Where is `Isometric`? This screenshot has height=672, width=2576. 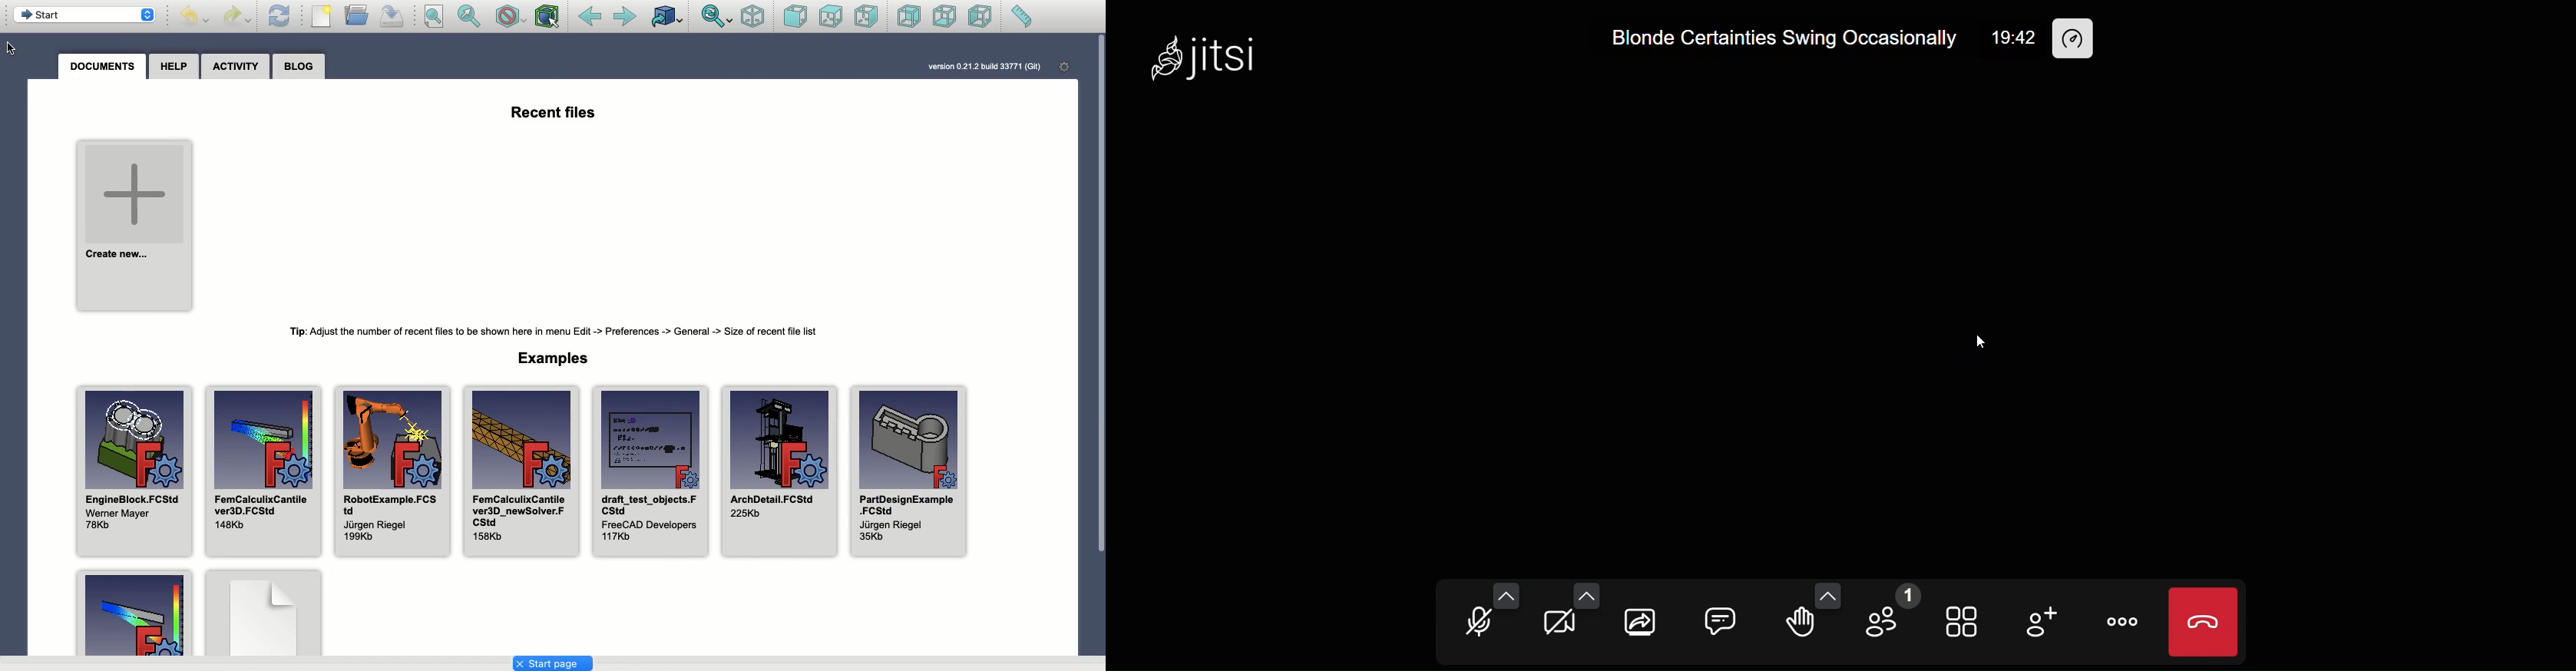
Isometric is located at coordinates (753, 16).